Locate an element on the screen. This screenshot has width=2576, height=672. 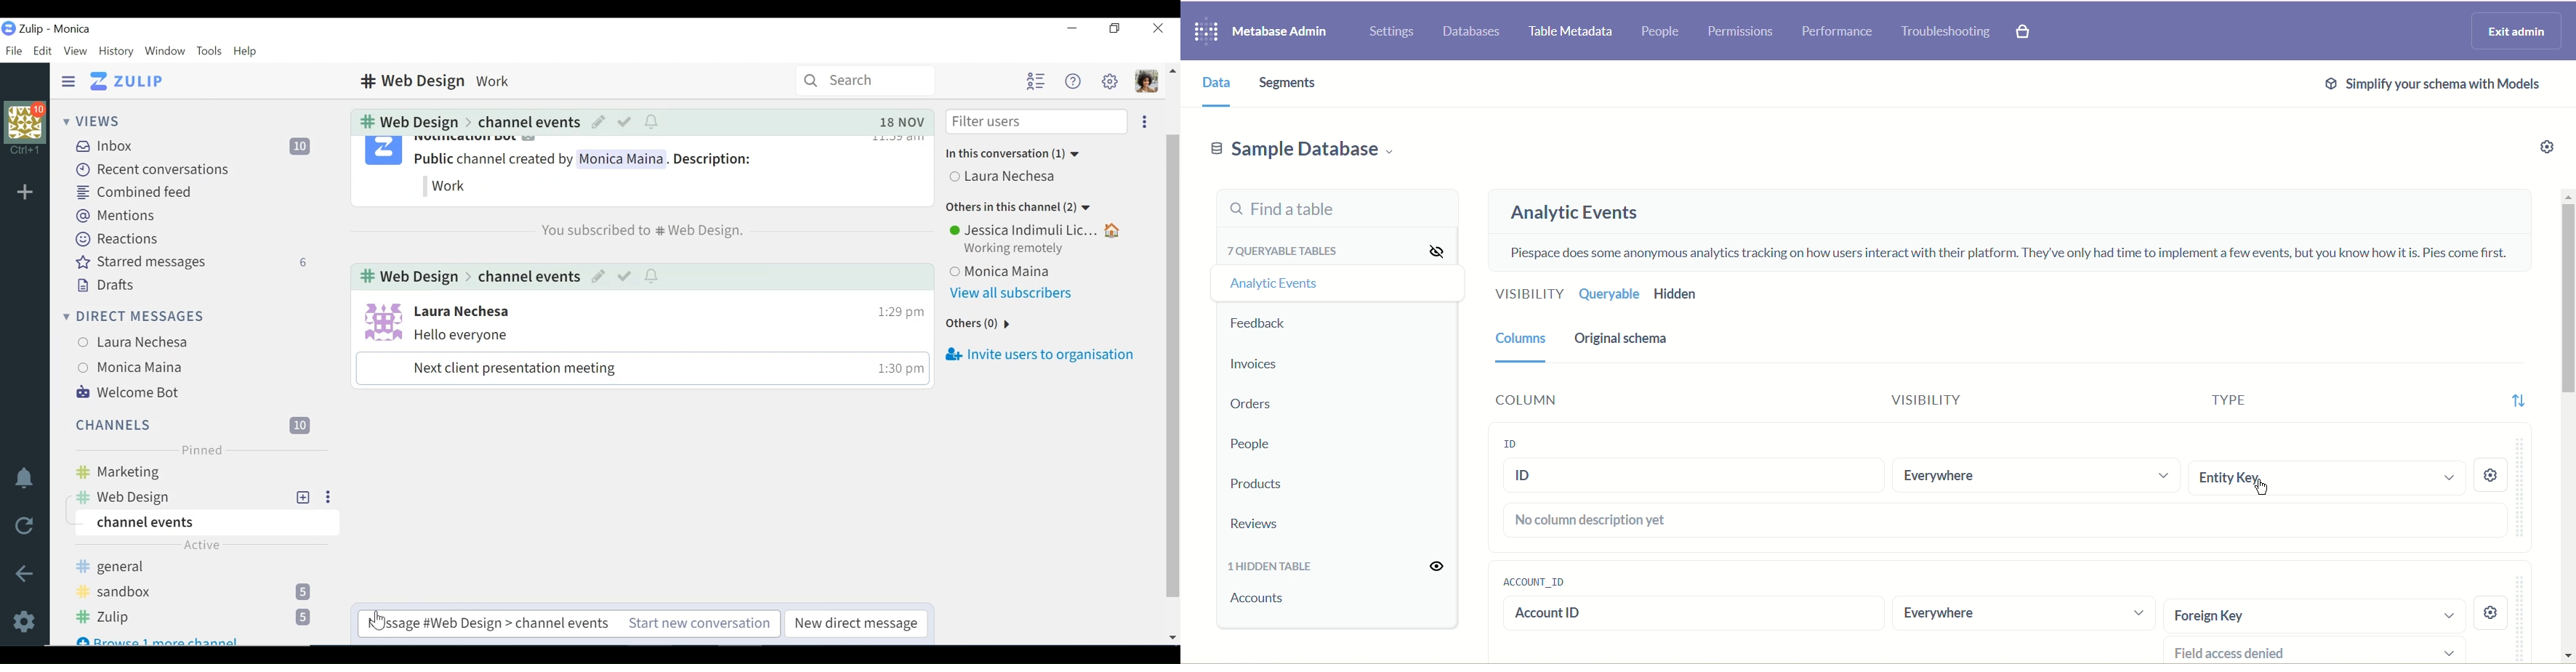
Personal menu is located at coordinates (1146, 82).